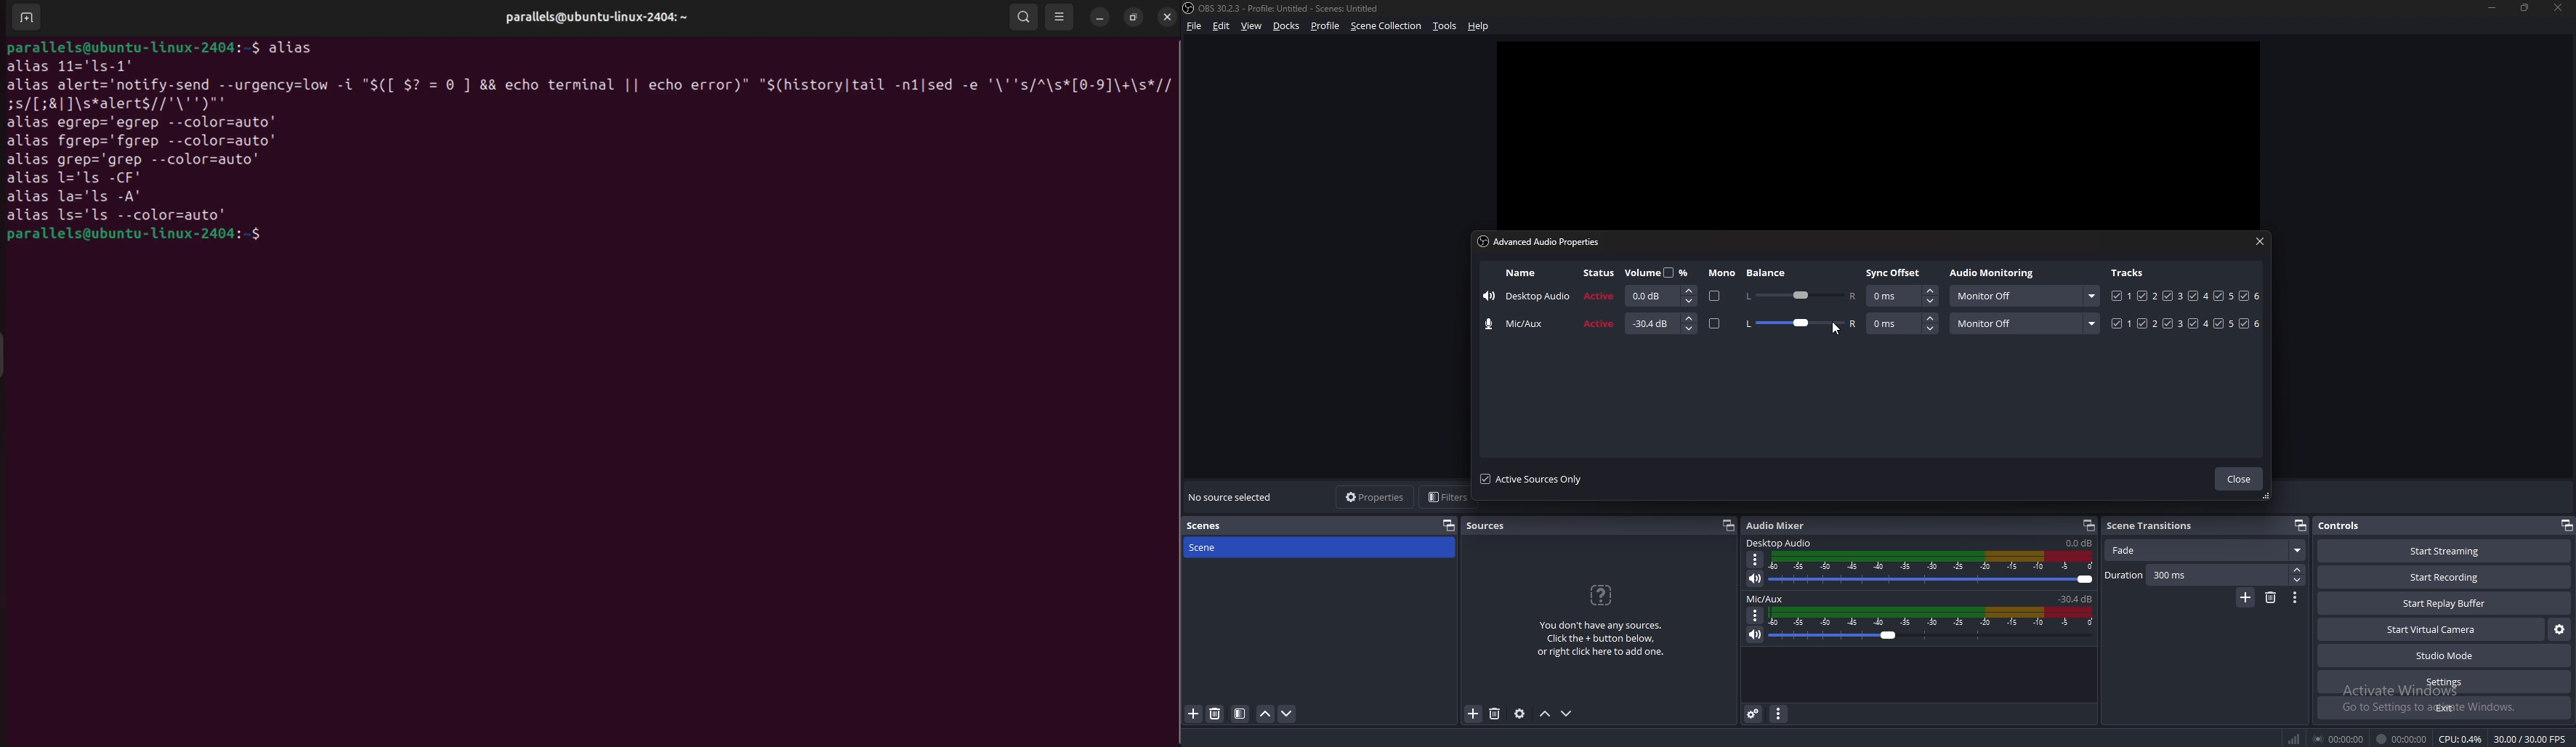 The image size is (2576, 756). Describe the element at coordinates (1659, 295) in the screenshot. I see `volume adjut` at that location.